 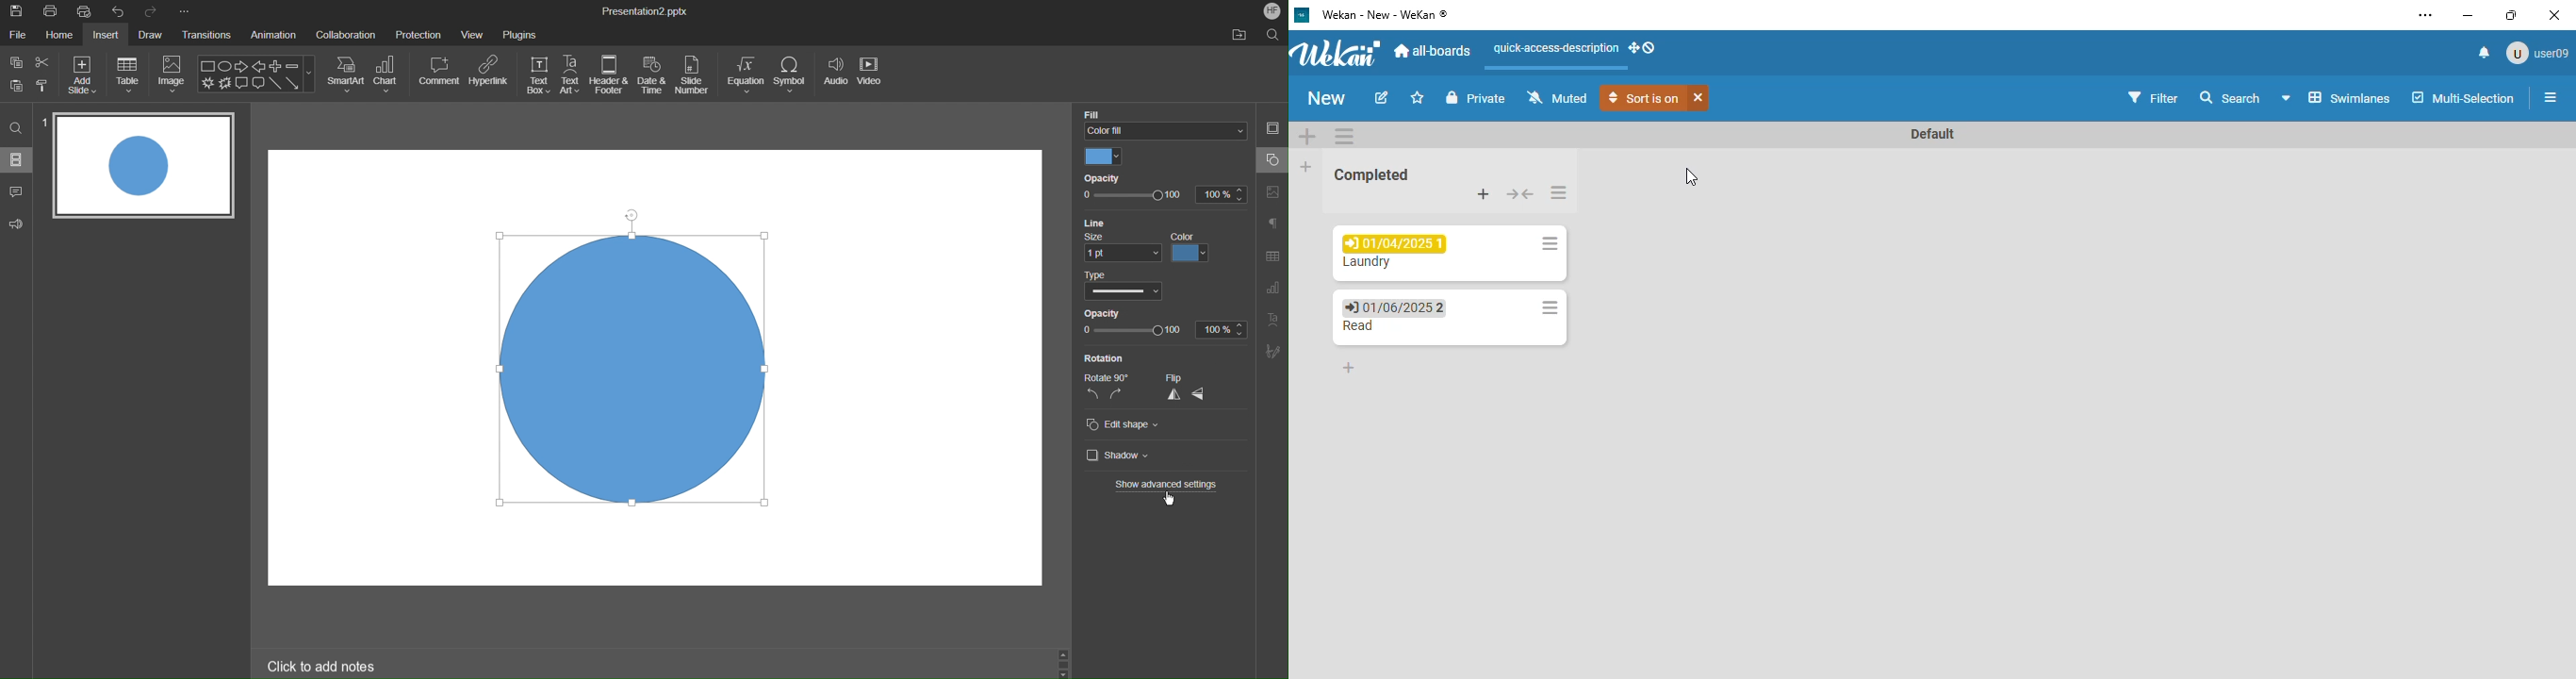 What do you see at coordinates (1643, 98) in the screenshot?
I see `sort is on` at bounding box center [1643, 98].